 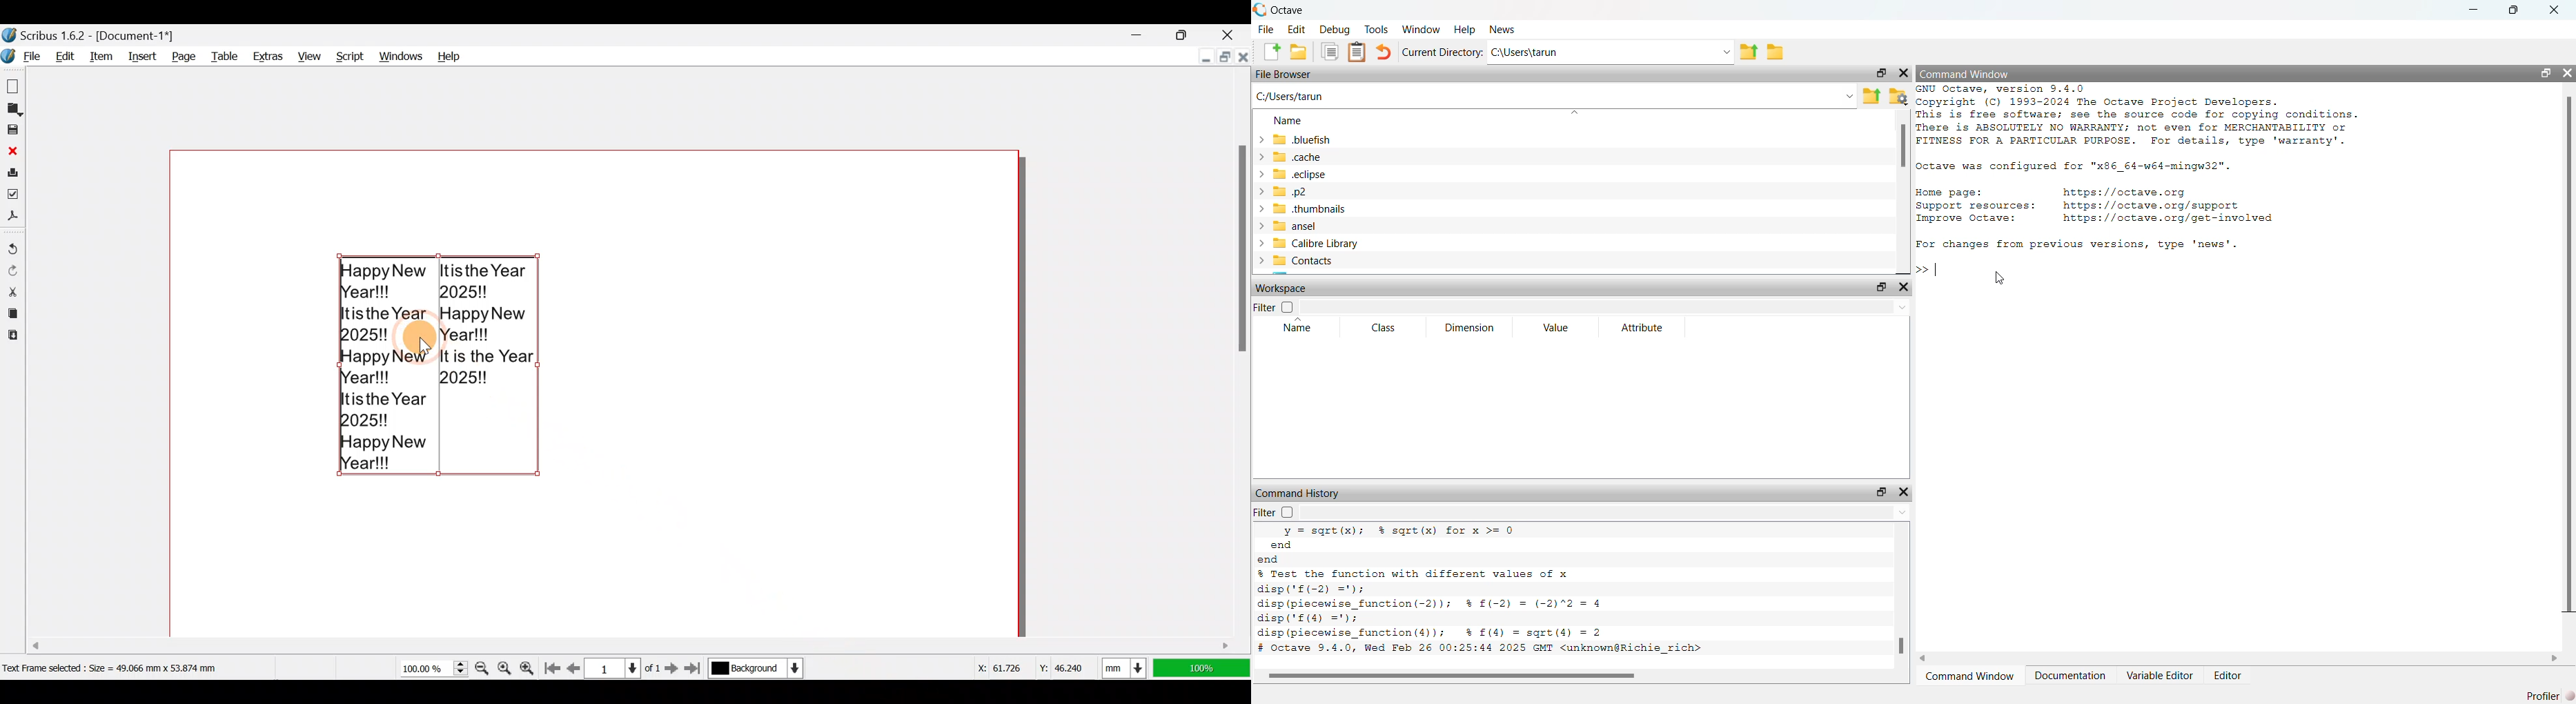 I want to click on >  ansel, so click(x=1288, y=226).